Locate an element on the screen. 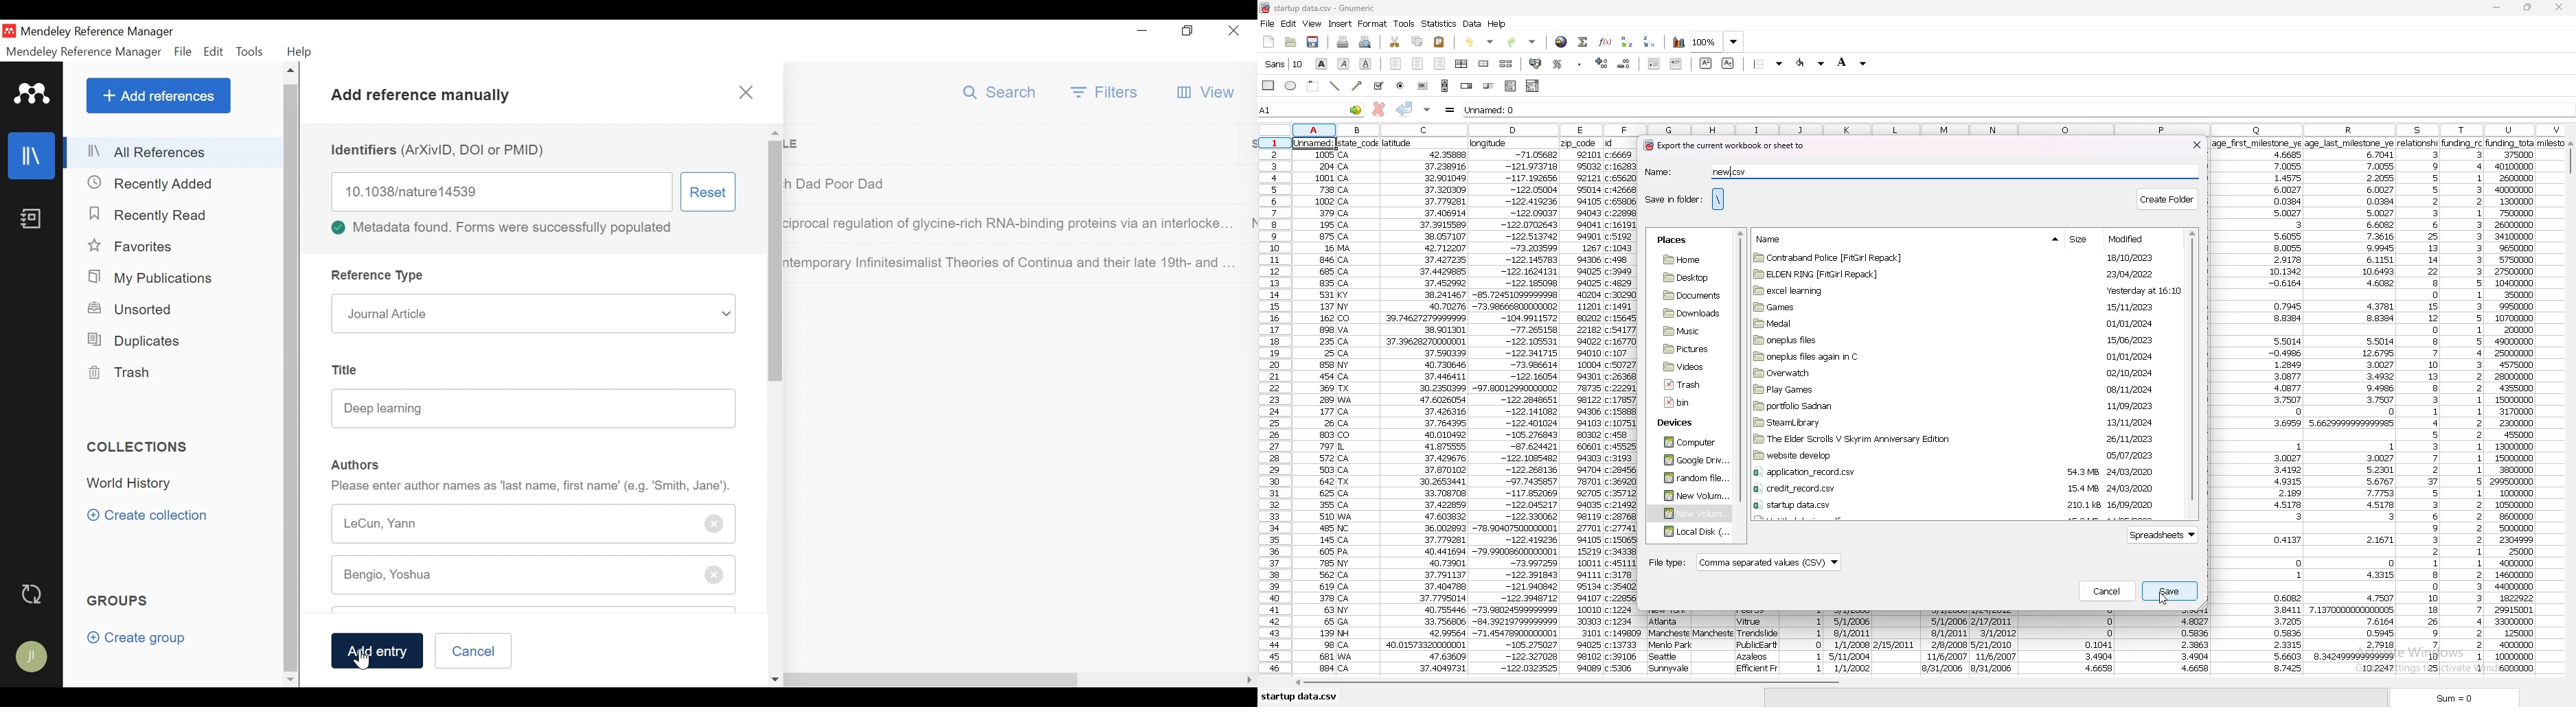 This screenshot has height=728, width=2576. Tools is located at coordinates (252, 52).